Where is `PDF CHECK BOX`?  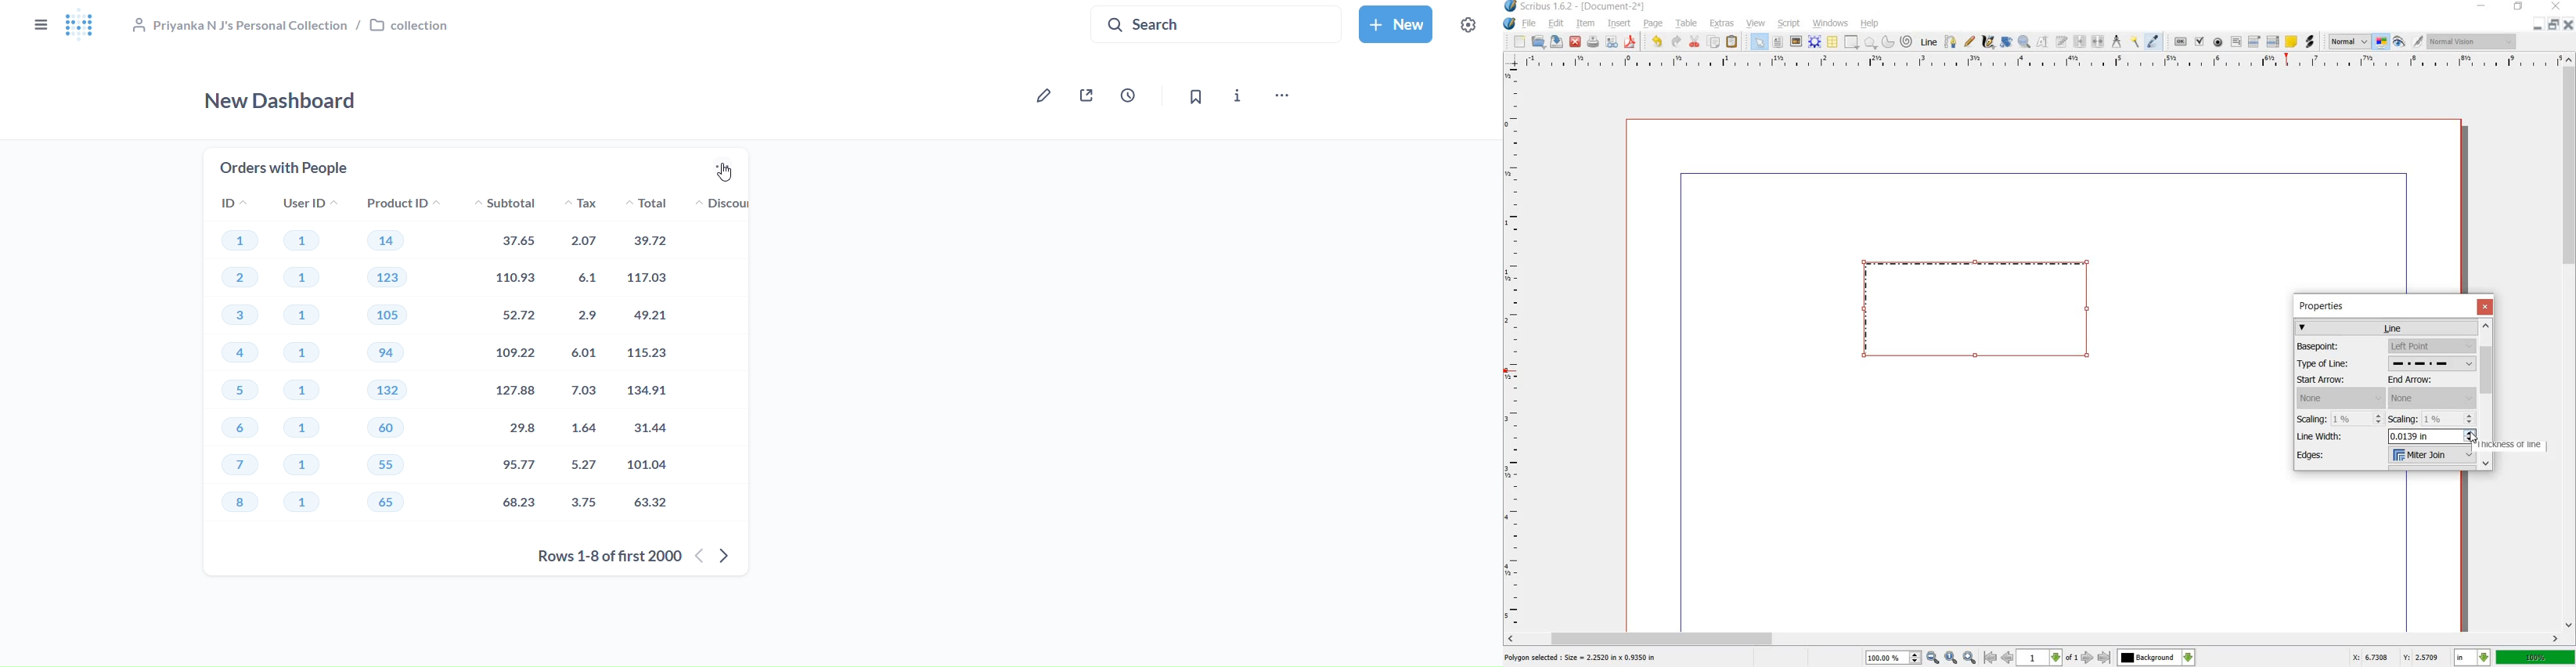
PDF CHECK BOX is located at coordinates (2200, 42).